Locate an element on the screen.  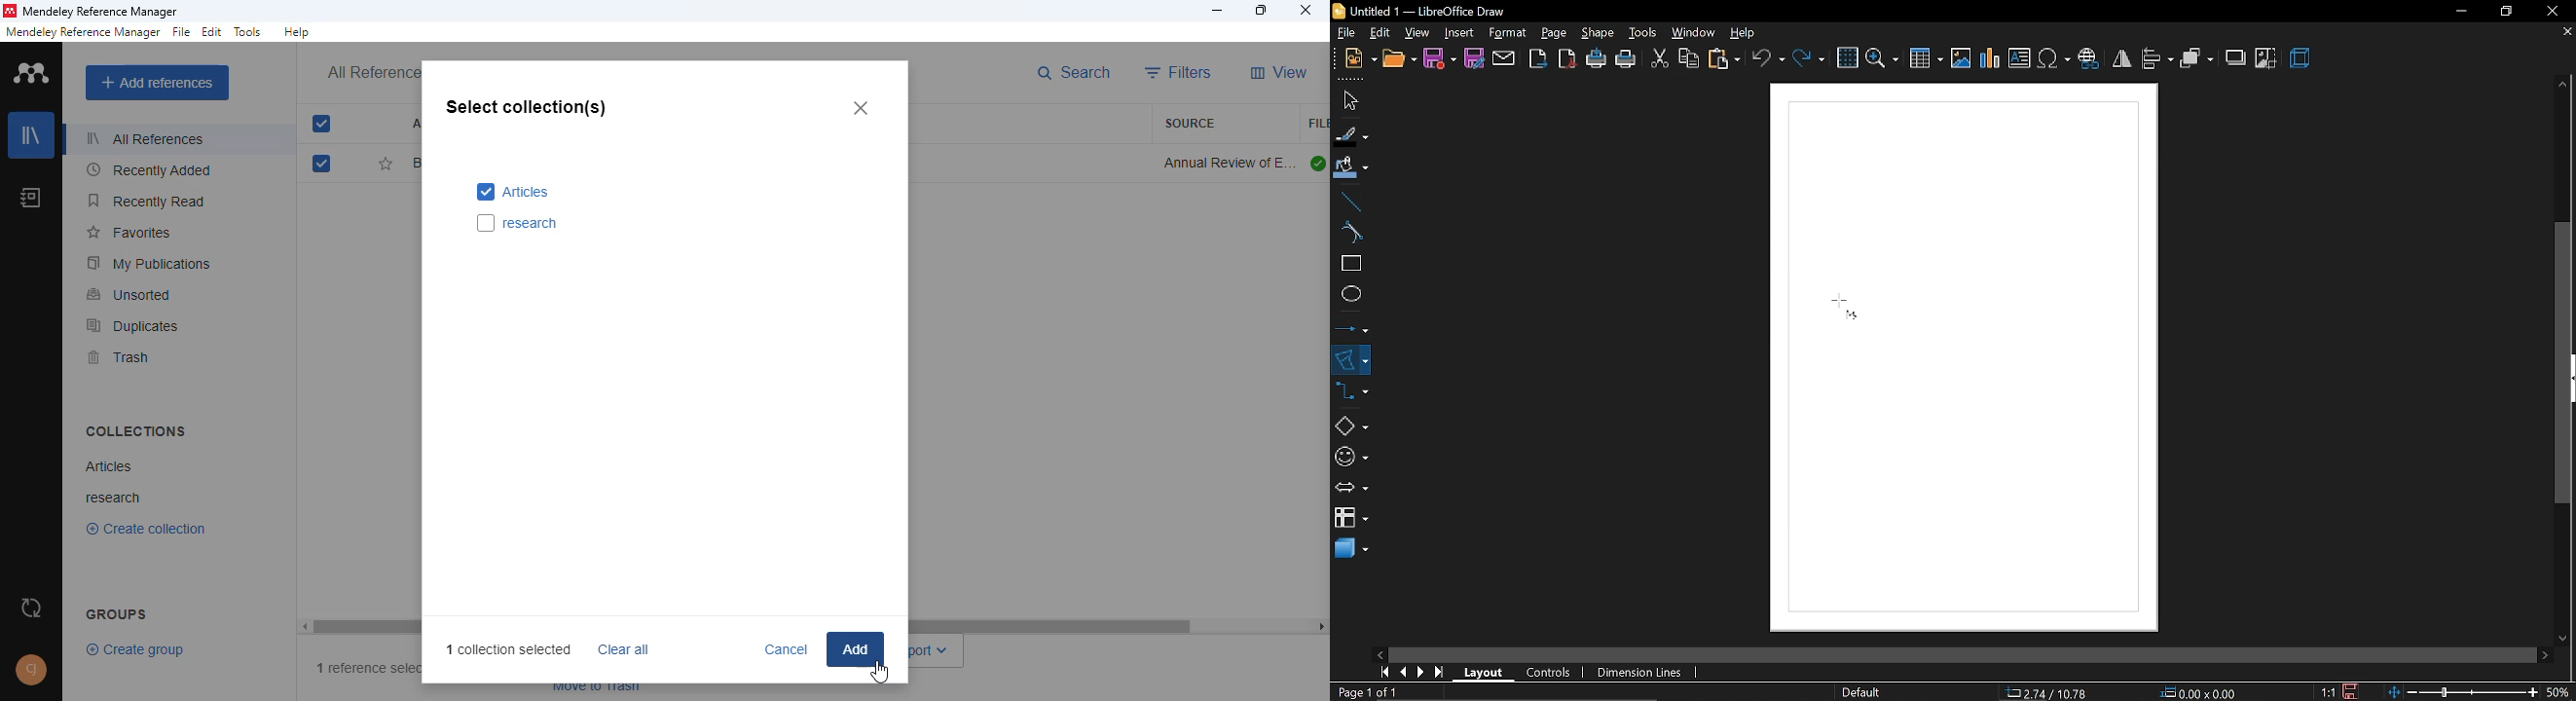
cut  is located at coordinates (1659, 56).